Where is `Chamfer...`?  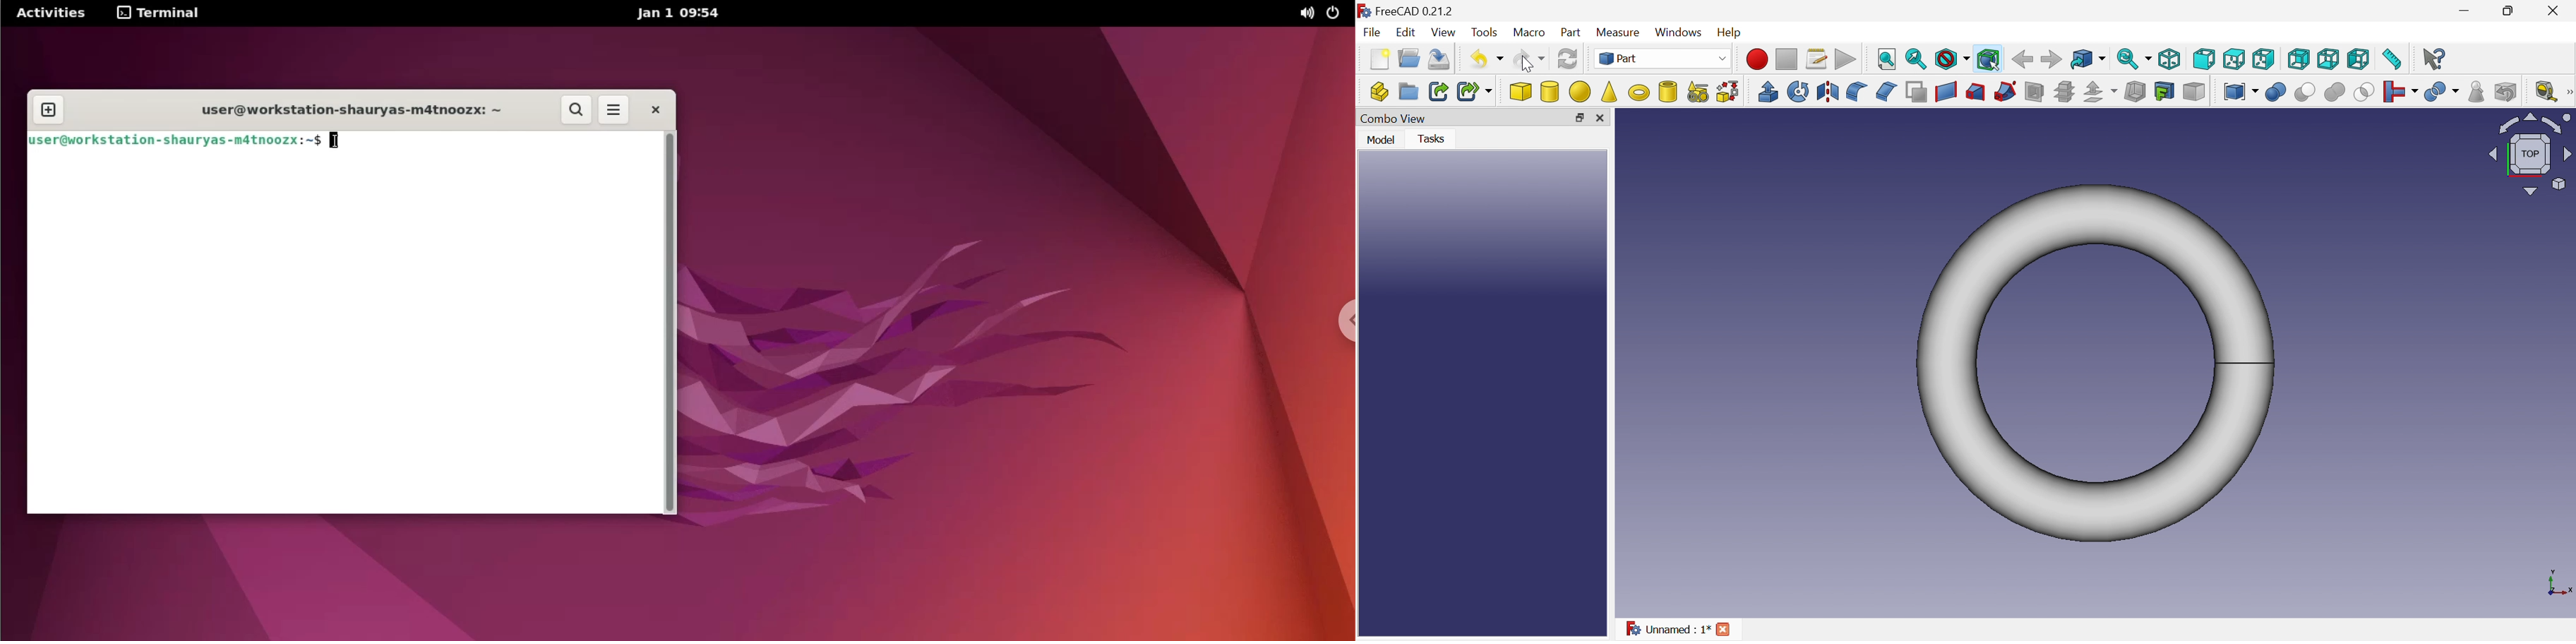 Chamfer... is located at coordinates (1887, 91).